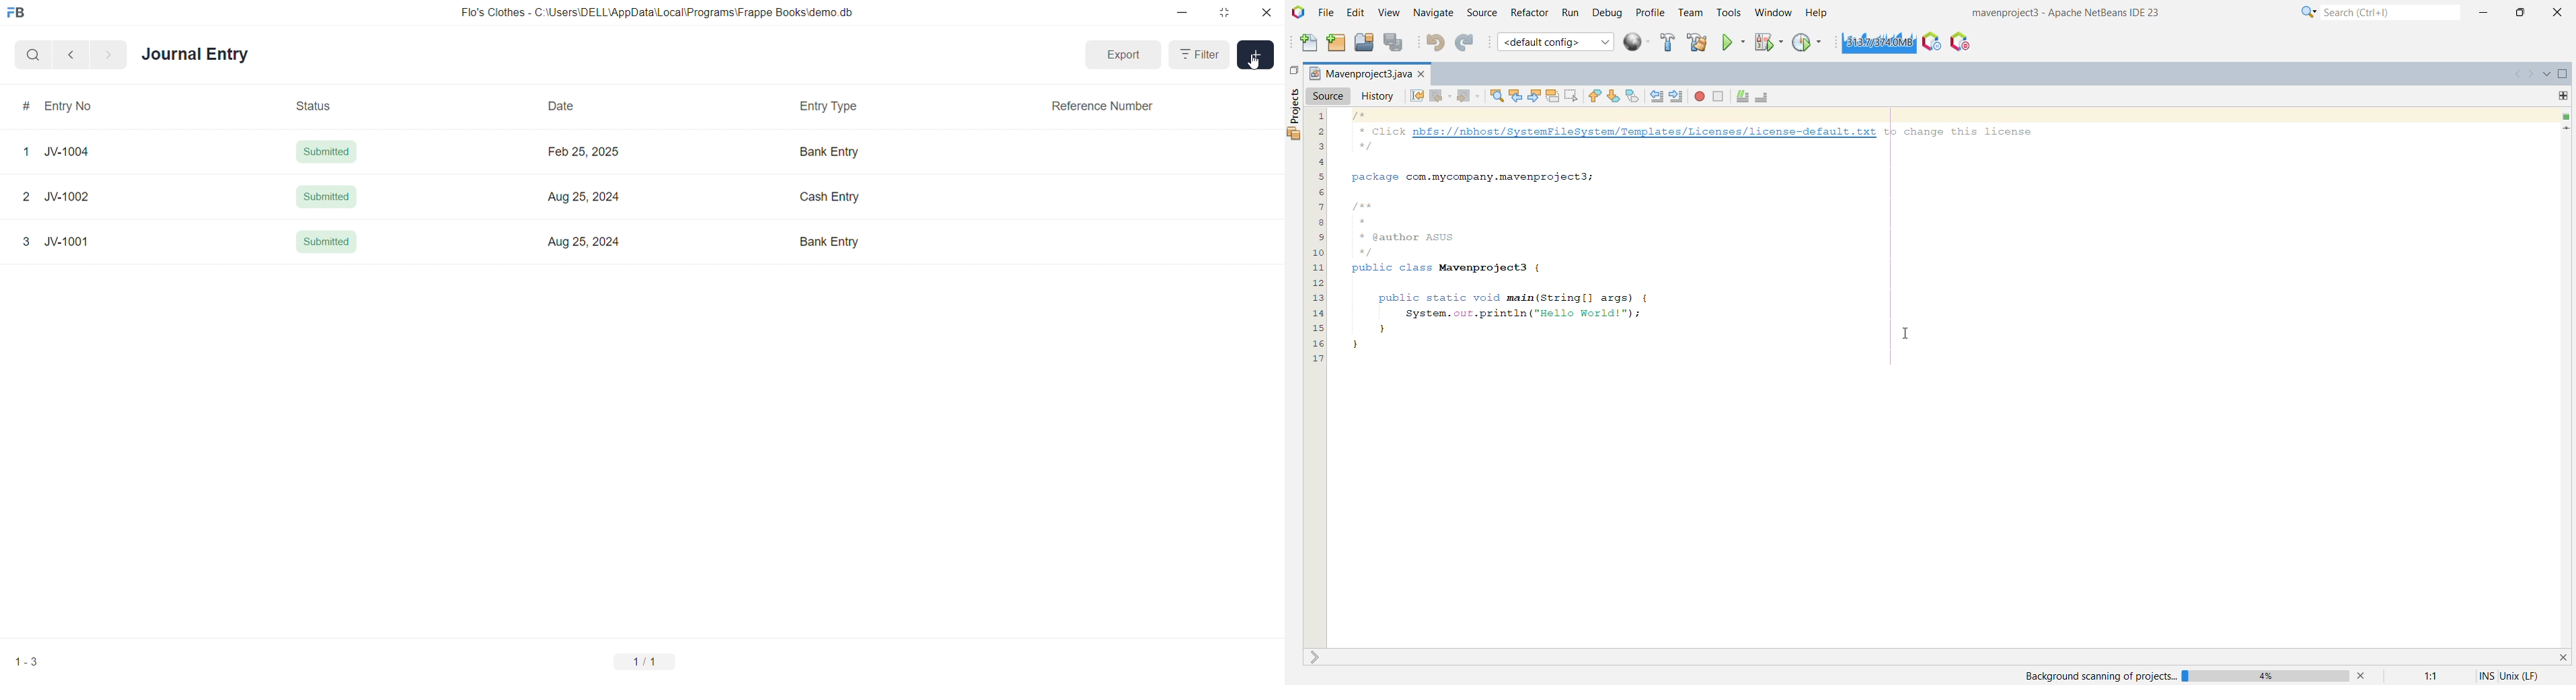  What do you see at coordinates (1690, 13) in the screenshot?
I see `Team` at bounding box center [1690, 13].